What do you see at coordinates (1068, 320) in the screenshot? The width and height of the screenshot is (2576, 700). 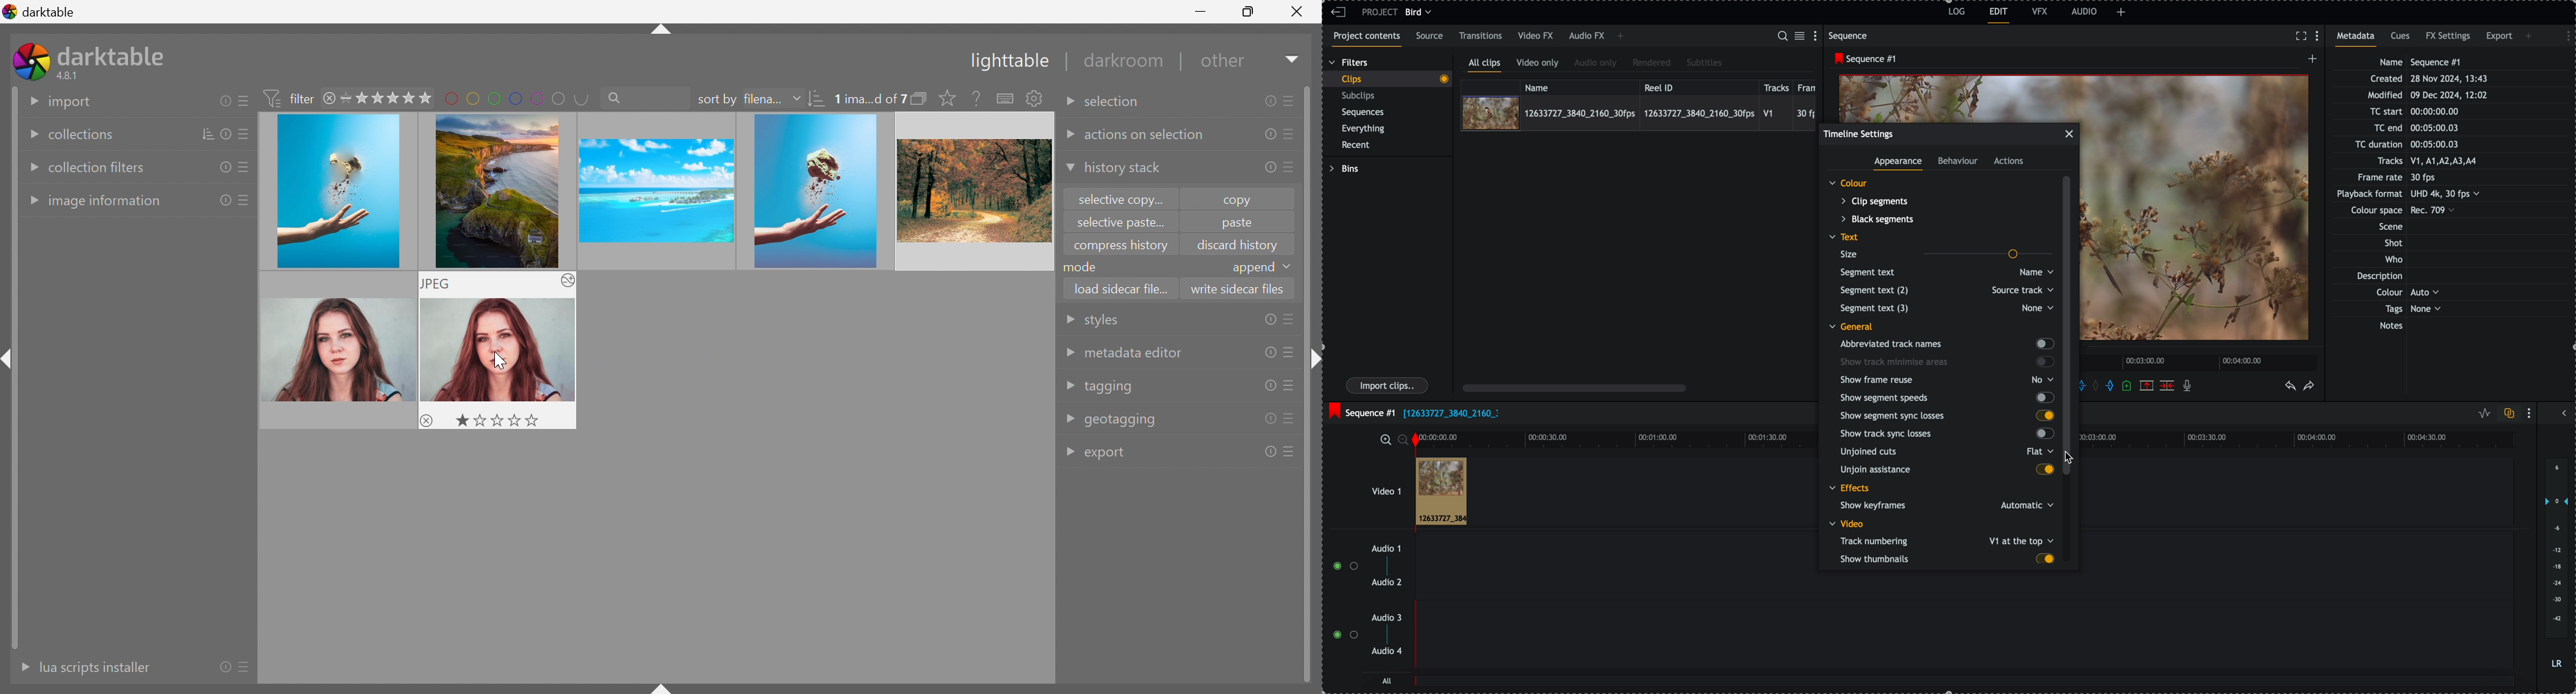 I see `Drop Down` at bounding box center [1068, 320].